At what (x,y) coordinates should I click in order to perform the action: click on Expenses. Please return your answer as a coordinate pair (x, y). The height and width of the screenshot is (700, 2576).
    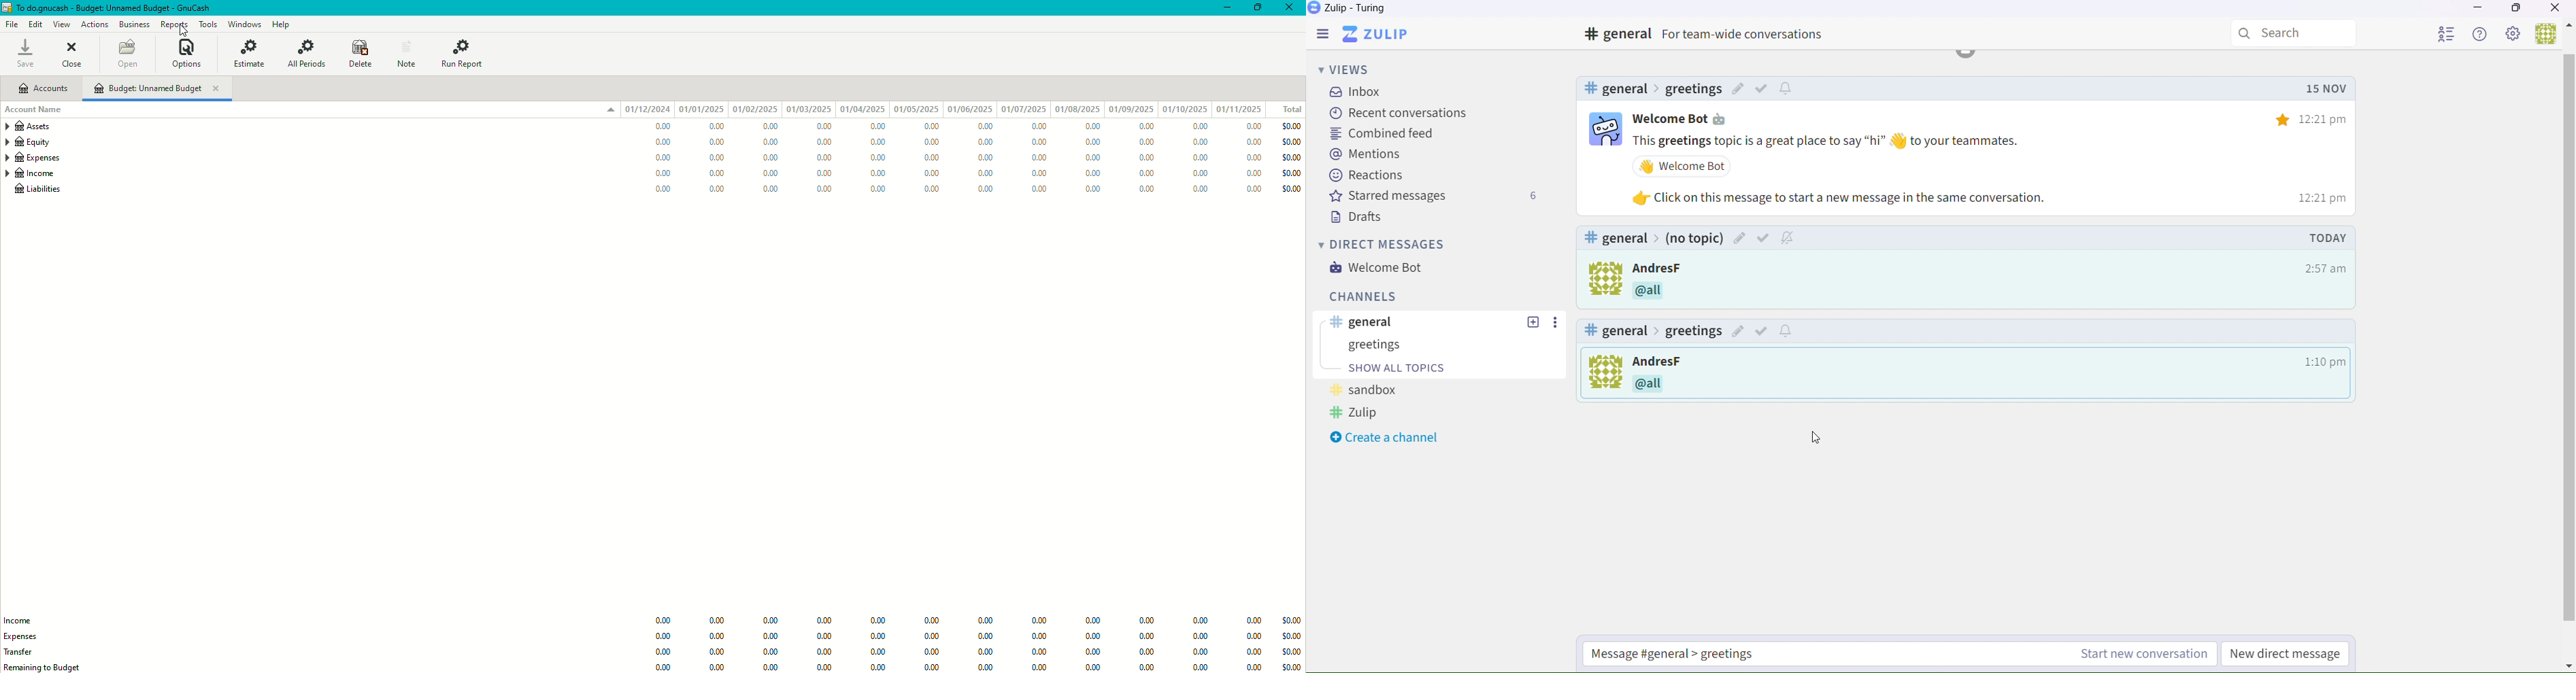
    Looking at the image, I should click on (33, 158).